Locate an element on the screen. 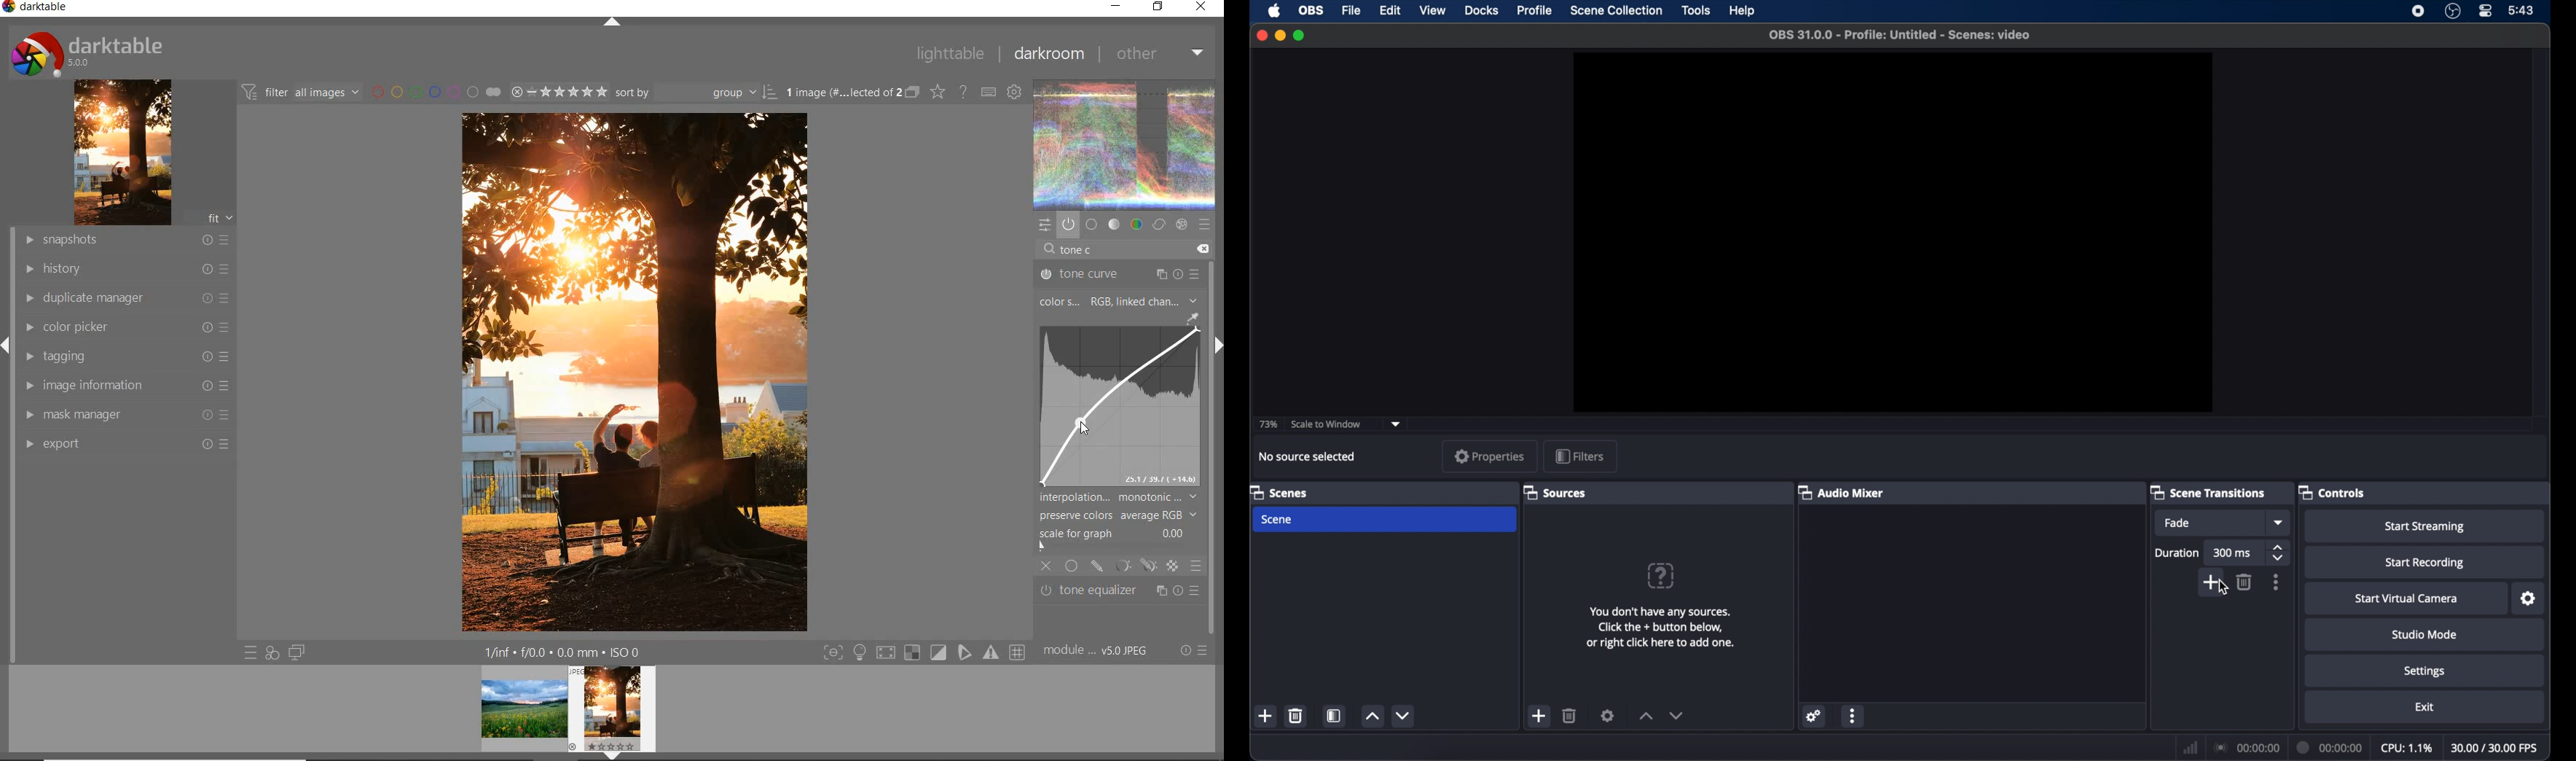 The width and height of the screenshot is (2576, 784). edit is located at coordinates (1390, 11).